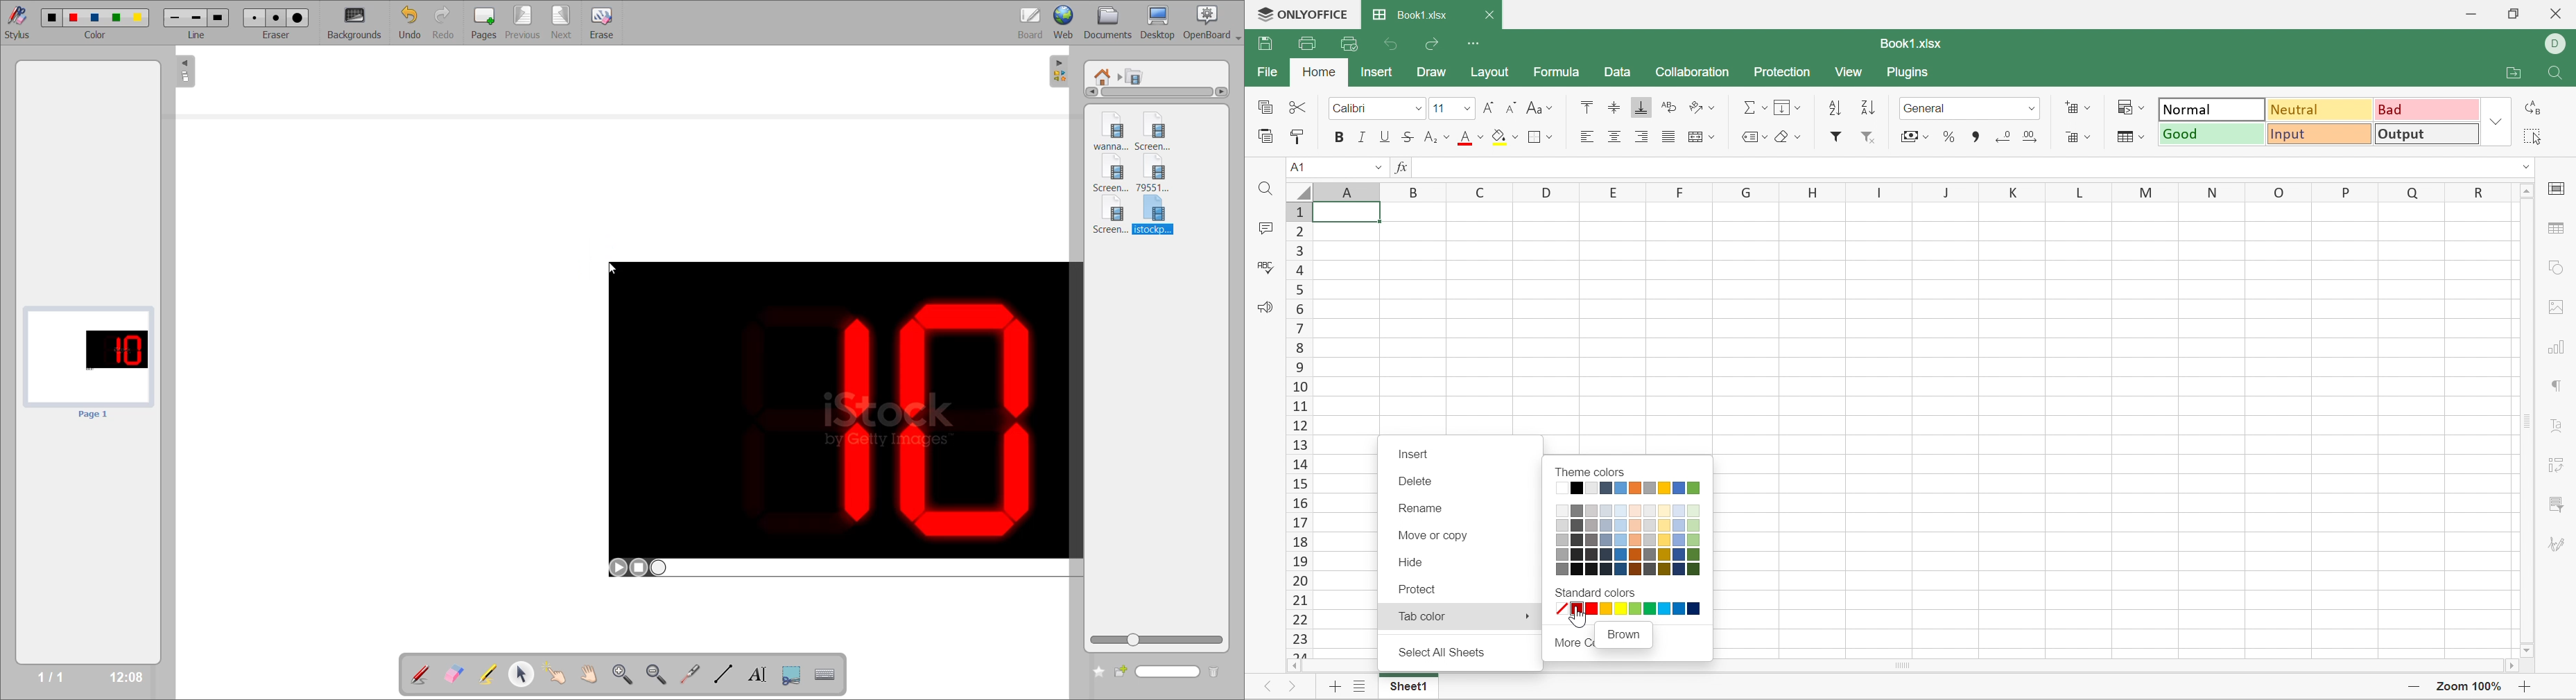 The width and height of the screenshot is (2576, 700). I want to click on Small eraser, so click(255, 18).